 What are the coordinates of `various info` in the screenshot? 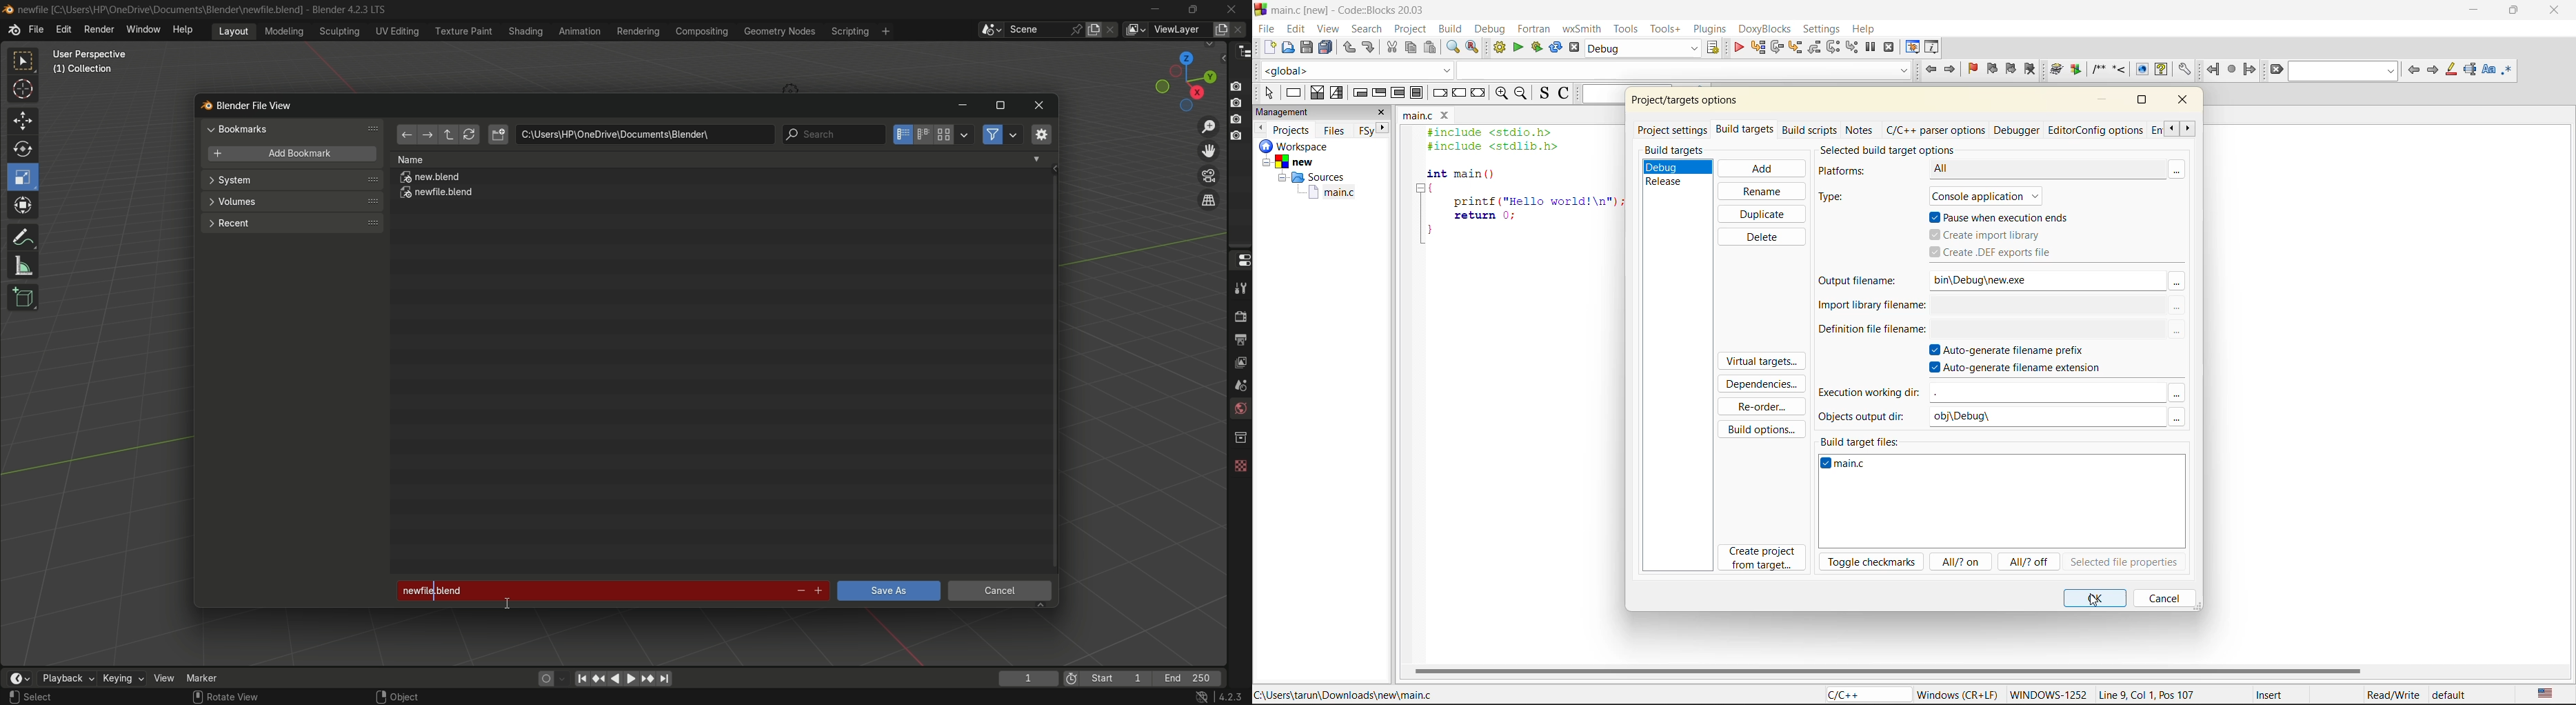 It's located at (1933, 46).